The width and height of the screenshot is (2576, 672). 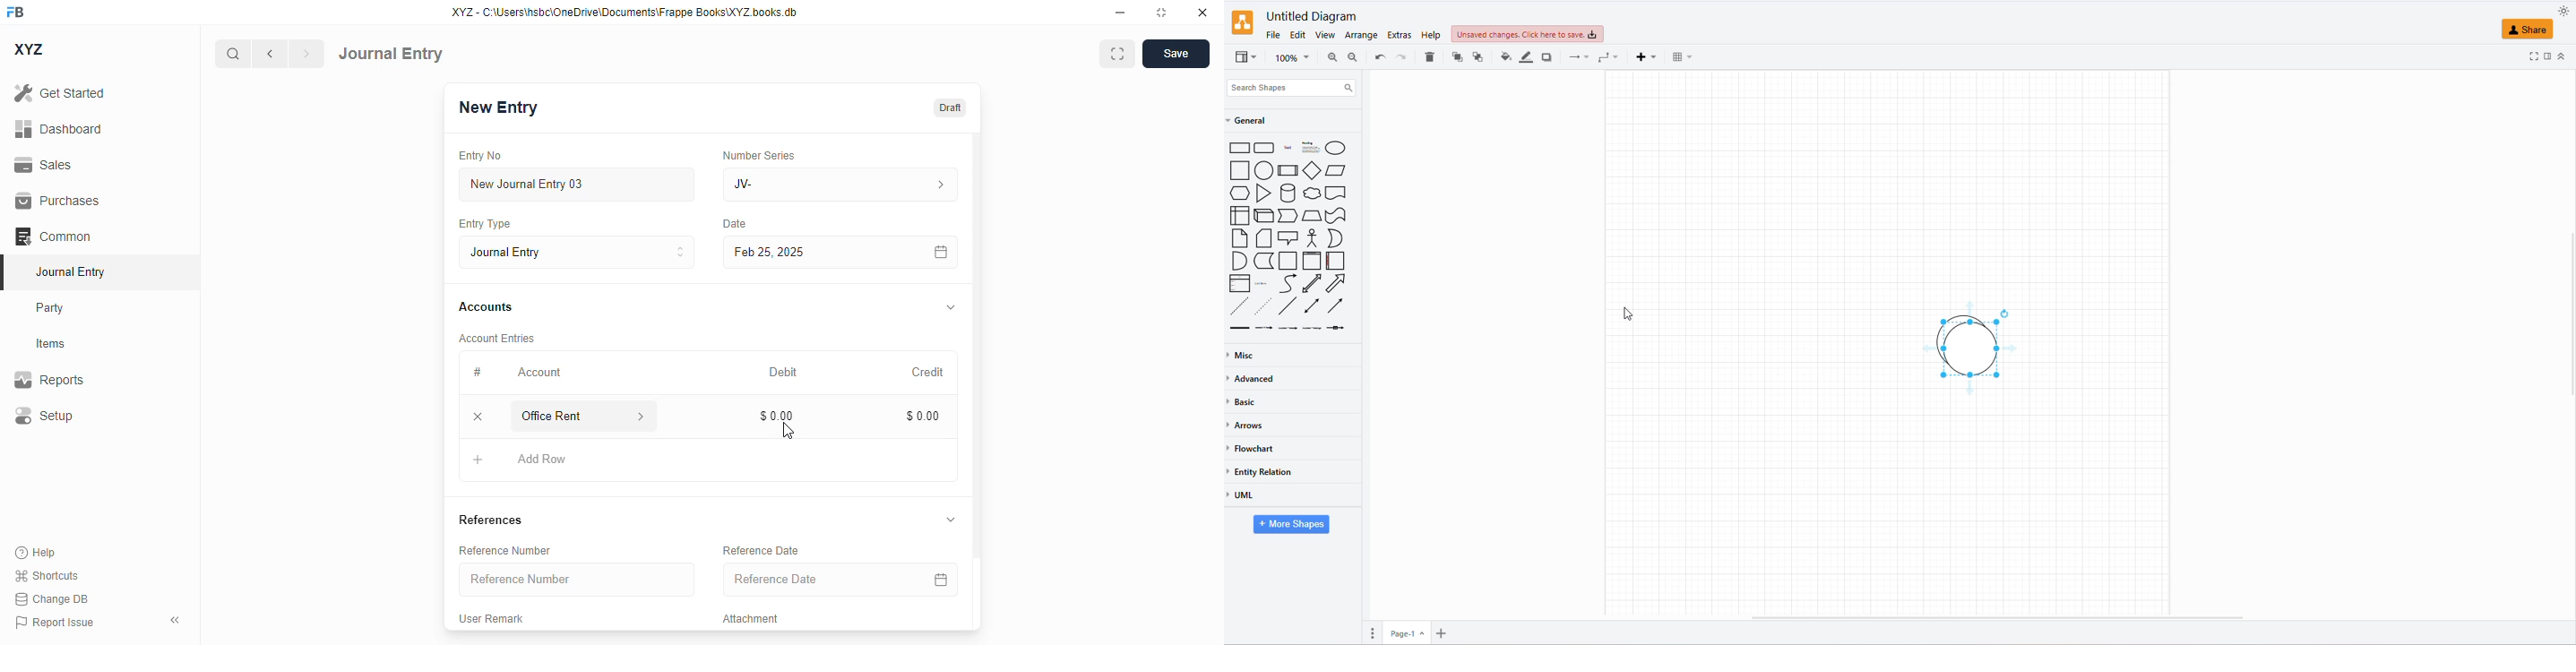 What do you see at coordinates (929, 373) in the screenshot?
I see `credit` at bounding box center [929, 373].